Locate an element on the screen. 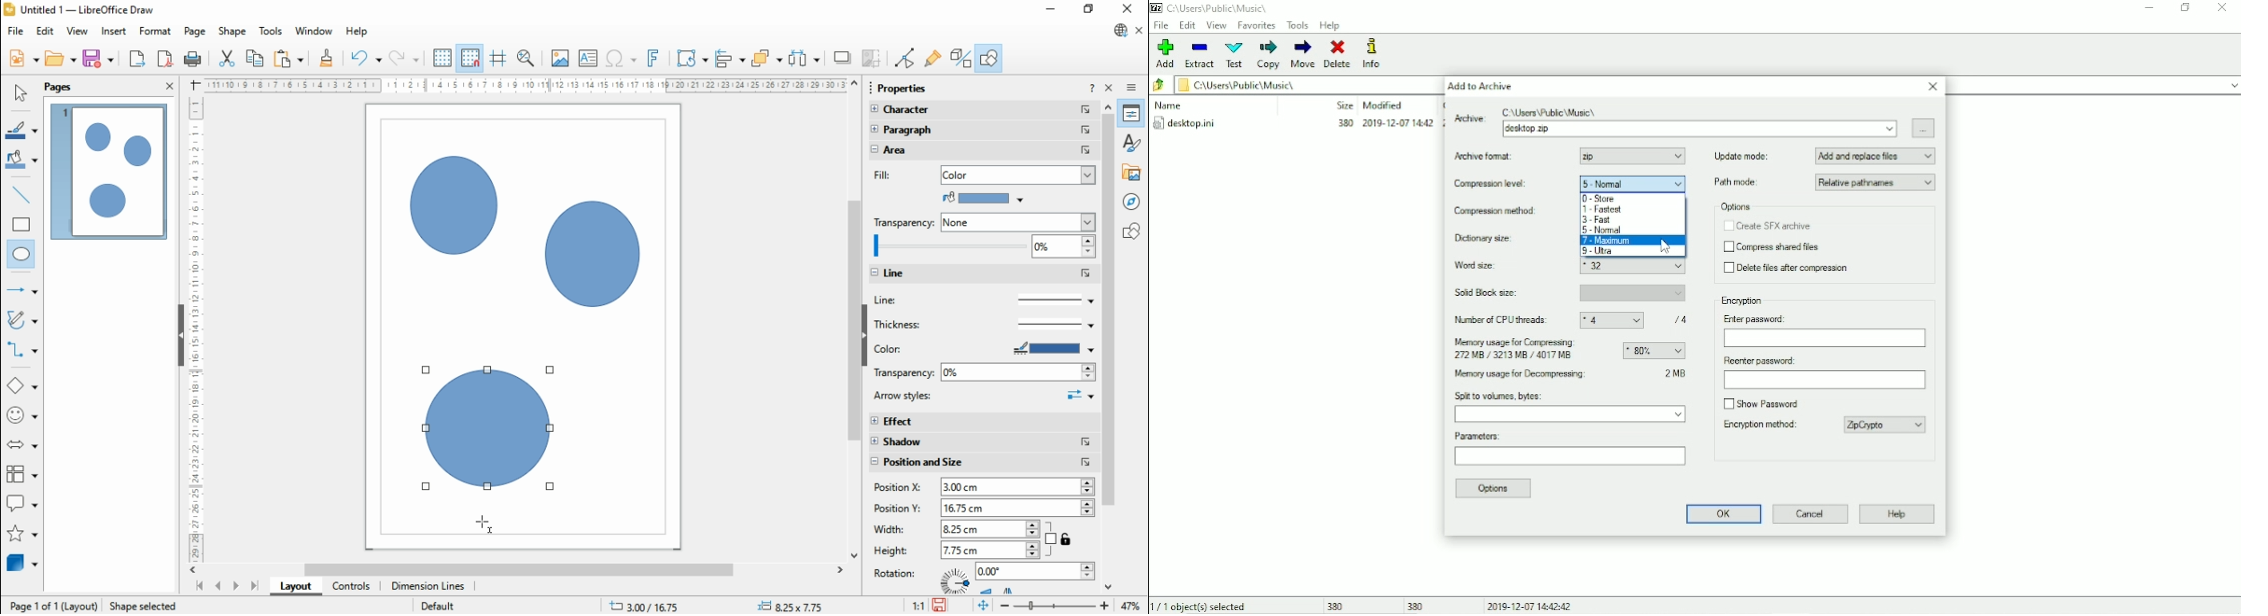  tools is located at coordinates (272, 32).